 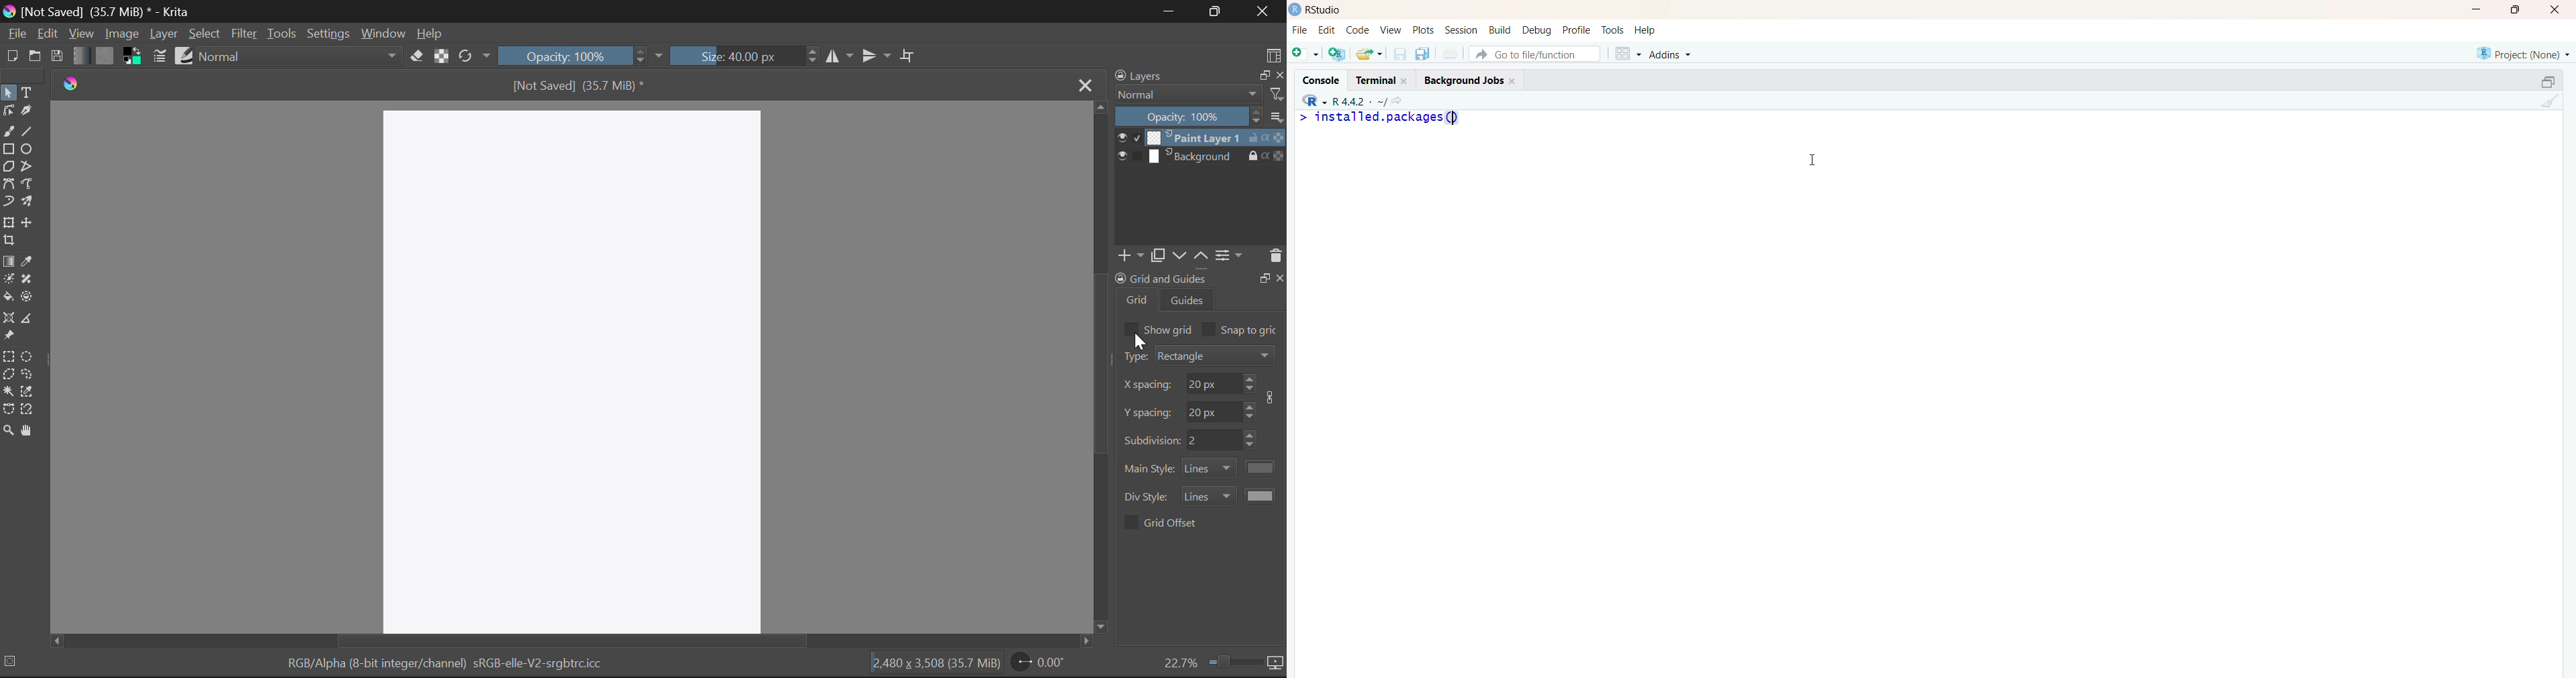 What do you see at coordinates (1627, 55) in the screenshot?
I see `workspace panes` at bounding box center [1627, 55].